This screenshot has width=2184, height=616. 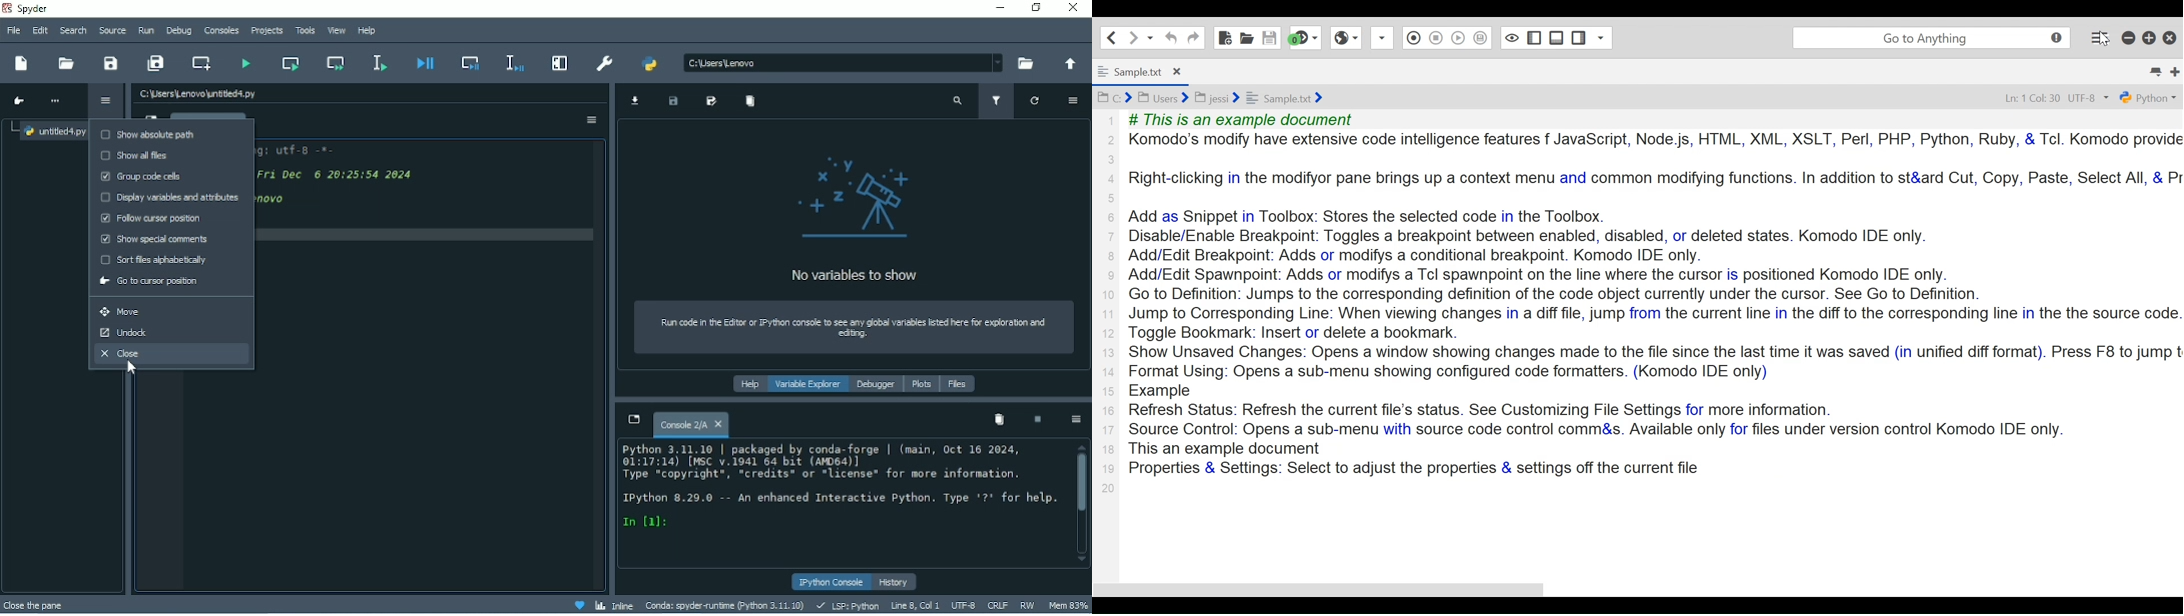 What do you see at coordinates (12, 31) in the screenshot?
I see `File` at bounding box center [12, 31].